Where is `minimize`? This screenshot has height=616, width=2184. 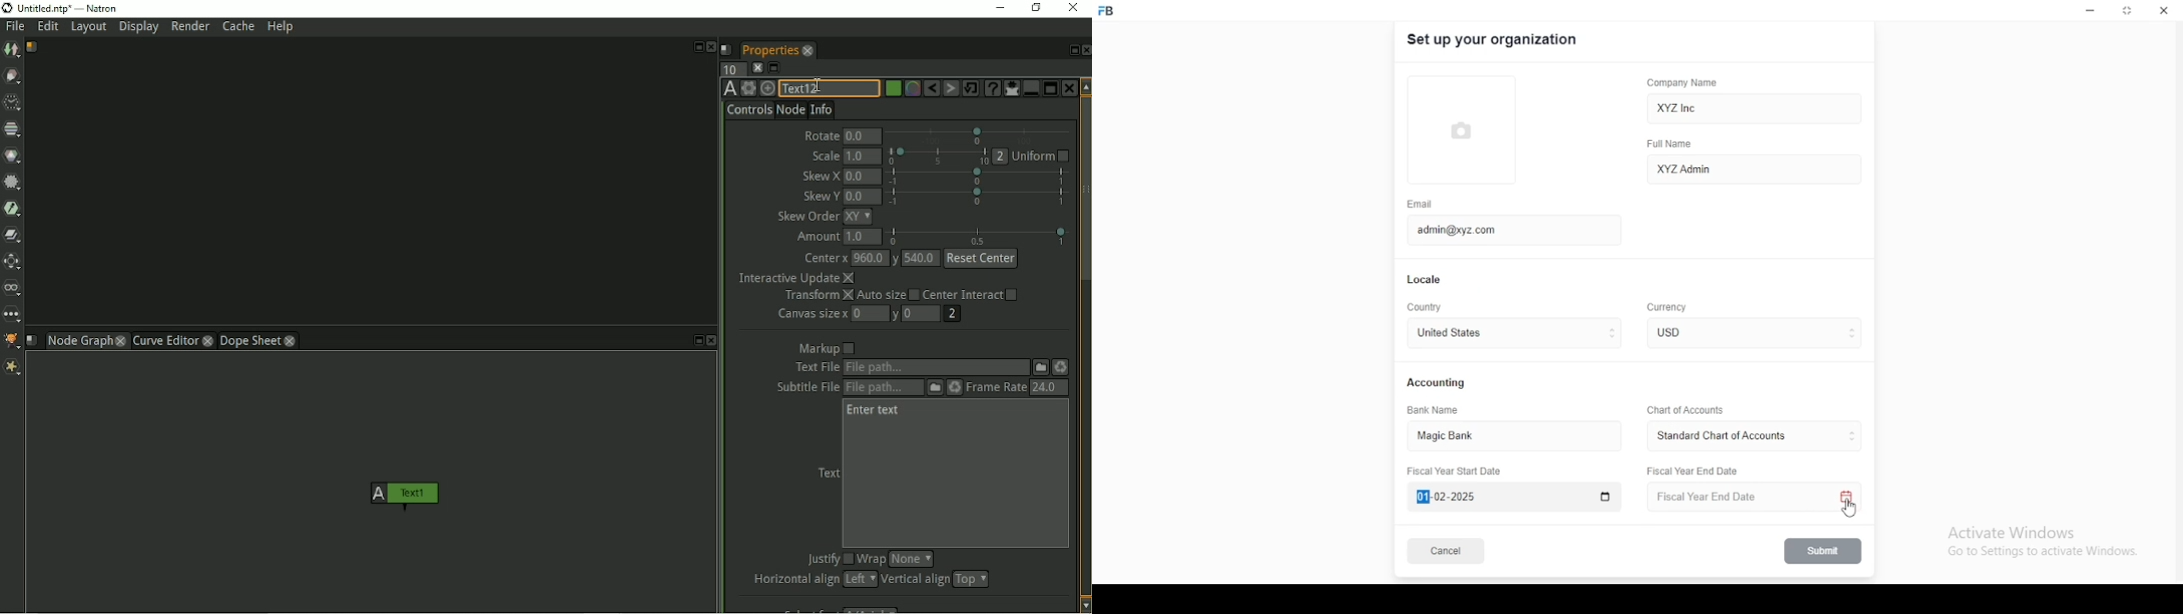
minimize is located at coordinates (2091, 11).